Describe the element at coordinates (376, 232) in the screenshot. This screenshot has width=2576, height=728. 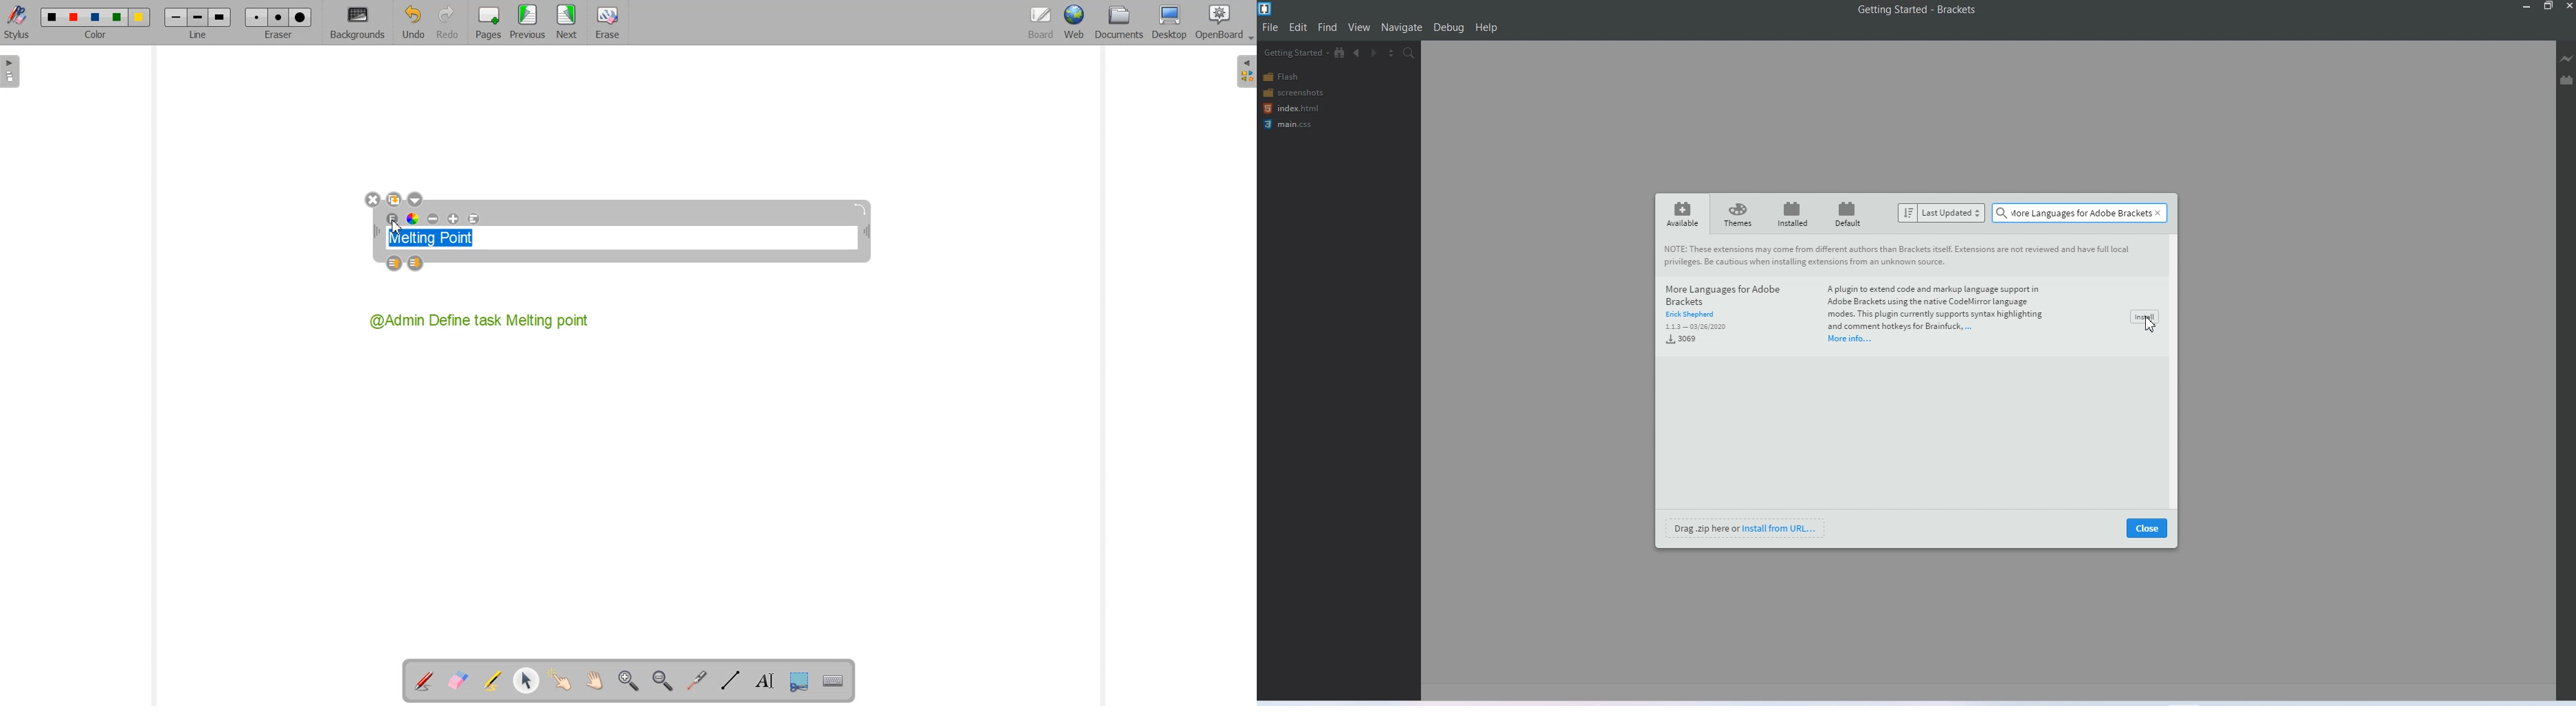
I see `Text box width adjuster` at that location.